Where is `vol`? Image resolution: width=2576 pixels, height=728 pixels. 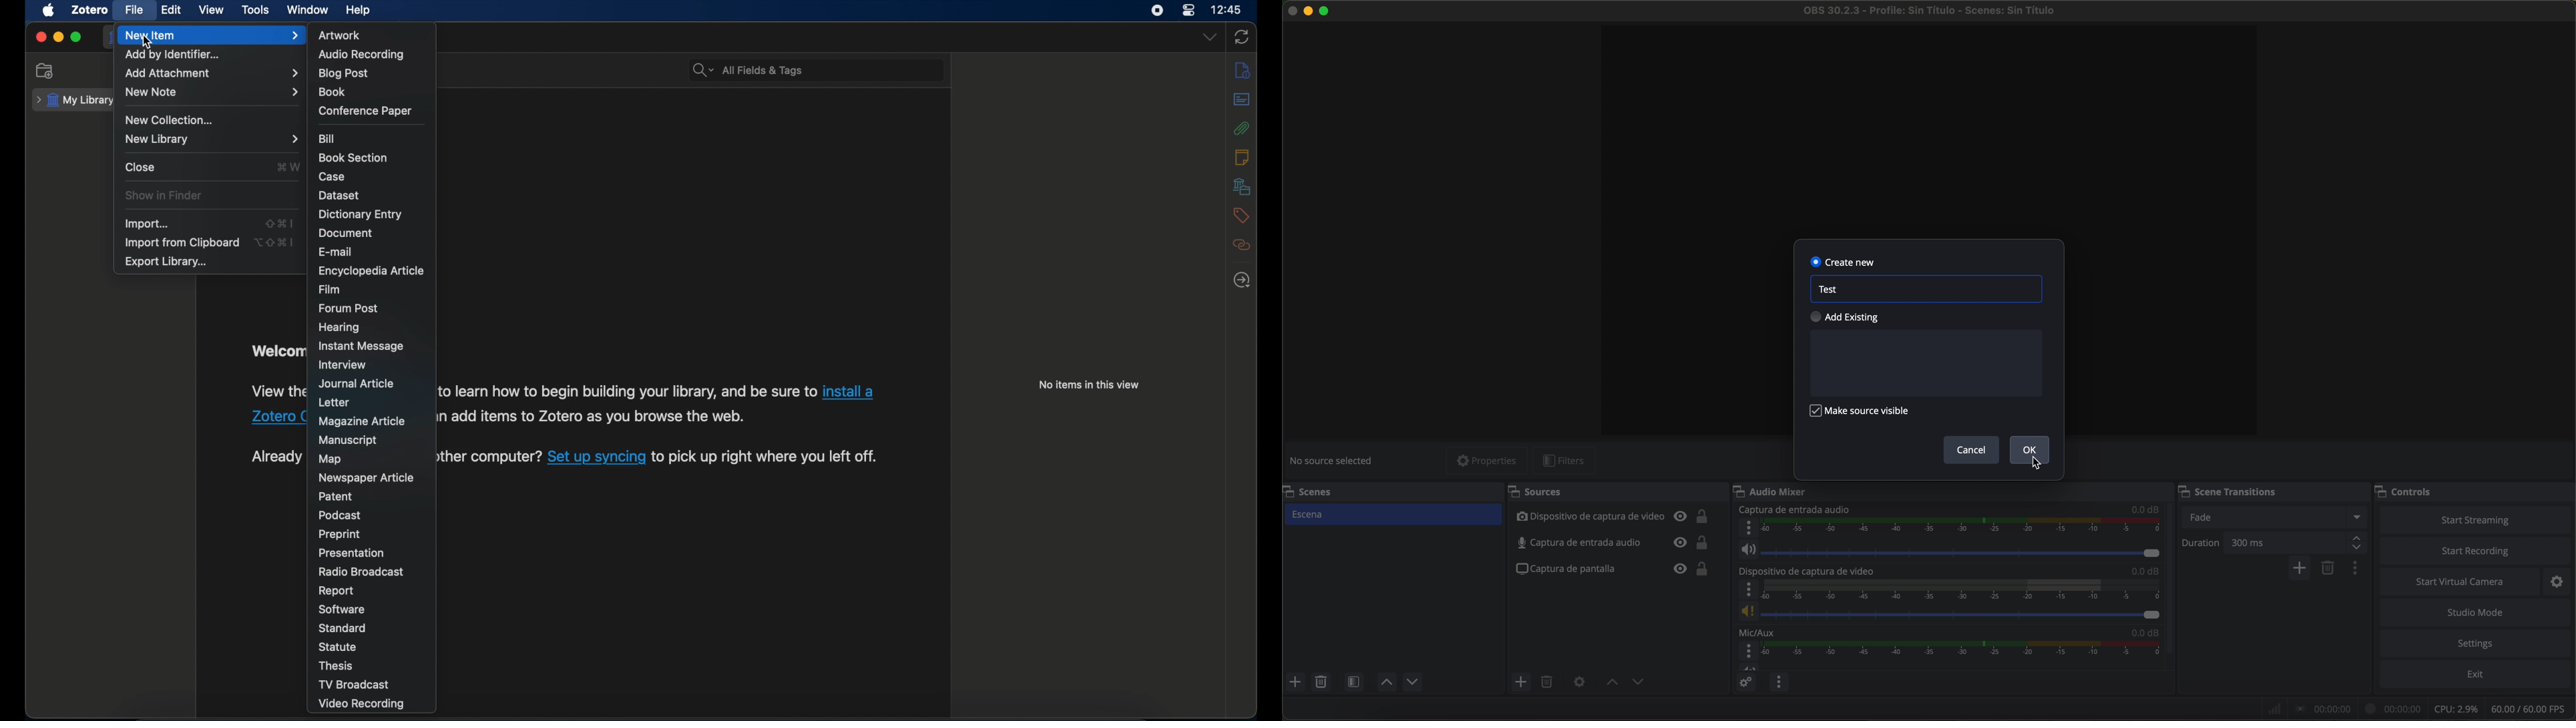
vol is located at coordinates (1749, 666).